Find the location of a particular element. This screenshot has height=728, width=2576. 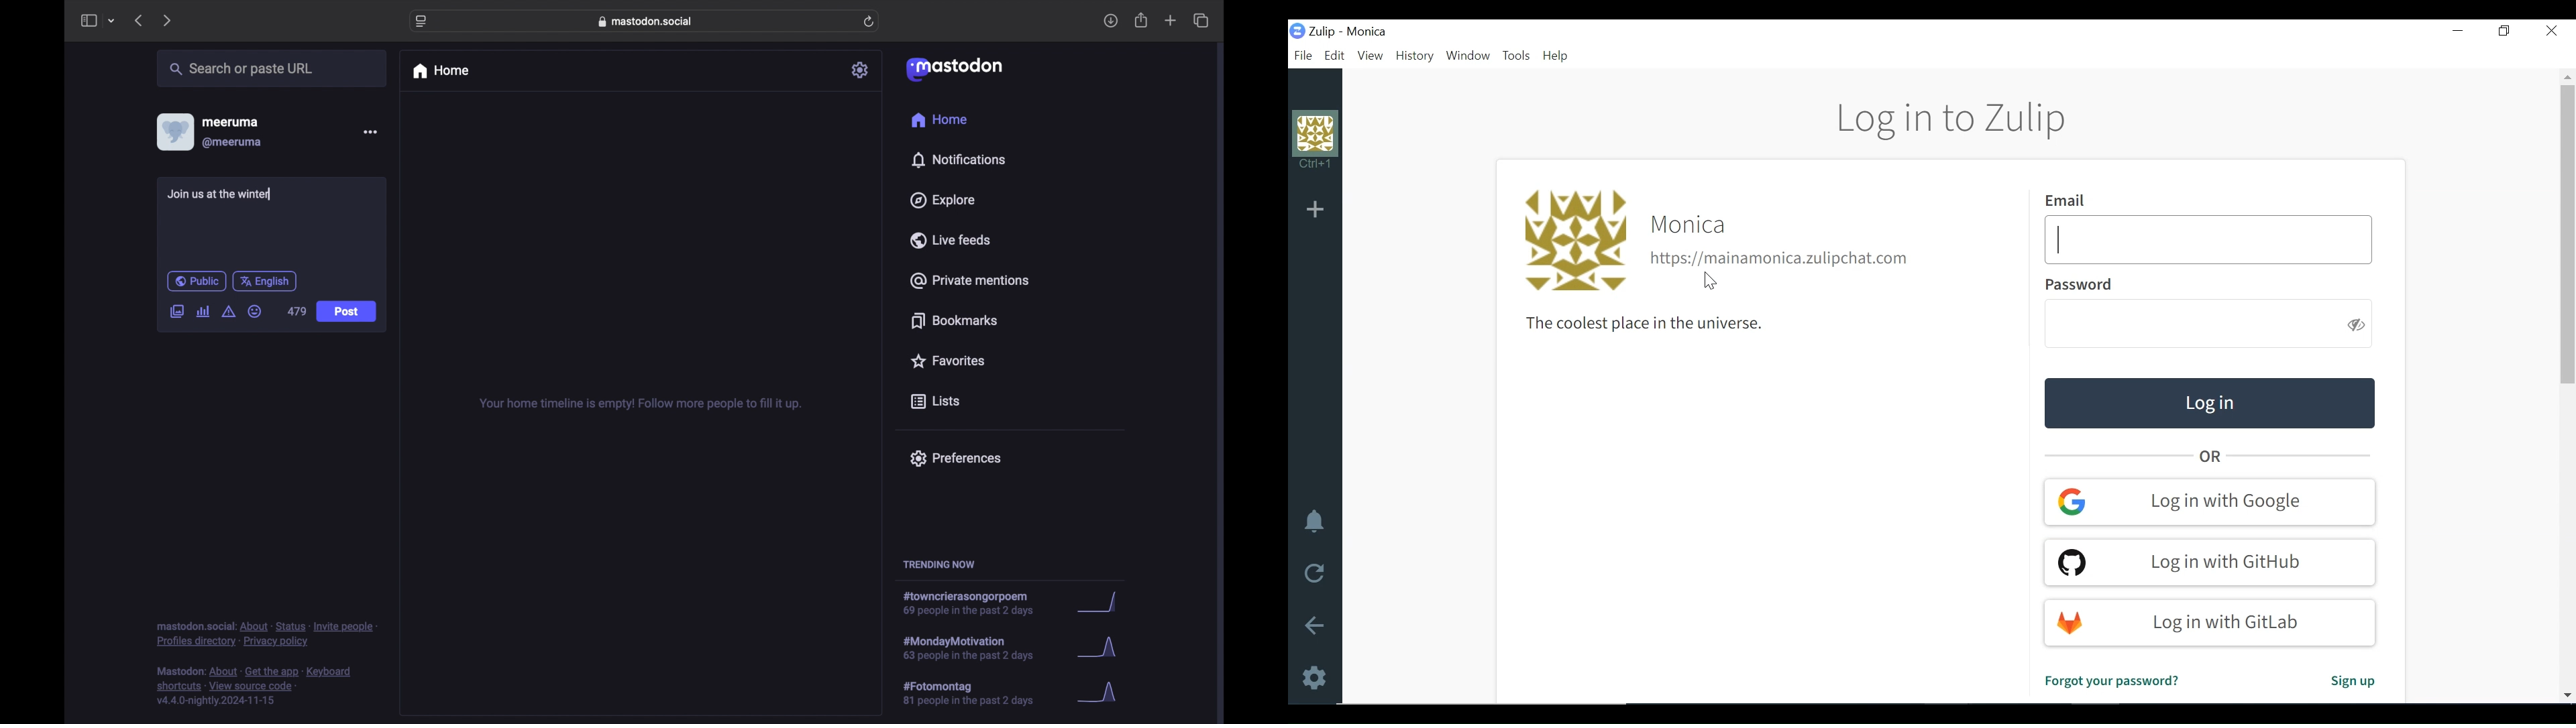

Password is located at coordinates (2078, 286).